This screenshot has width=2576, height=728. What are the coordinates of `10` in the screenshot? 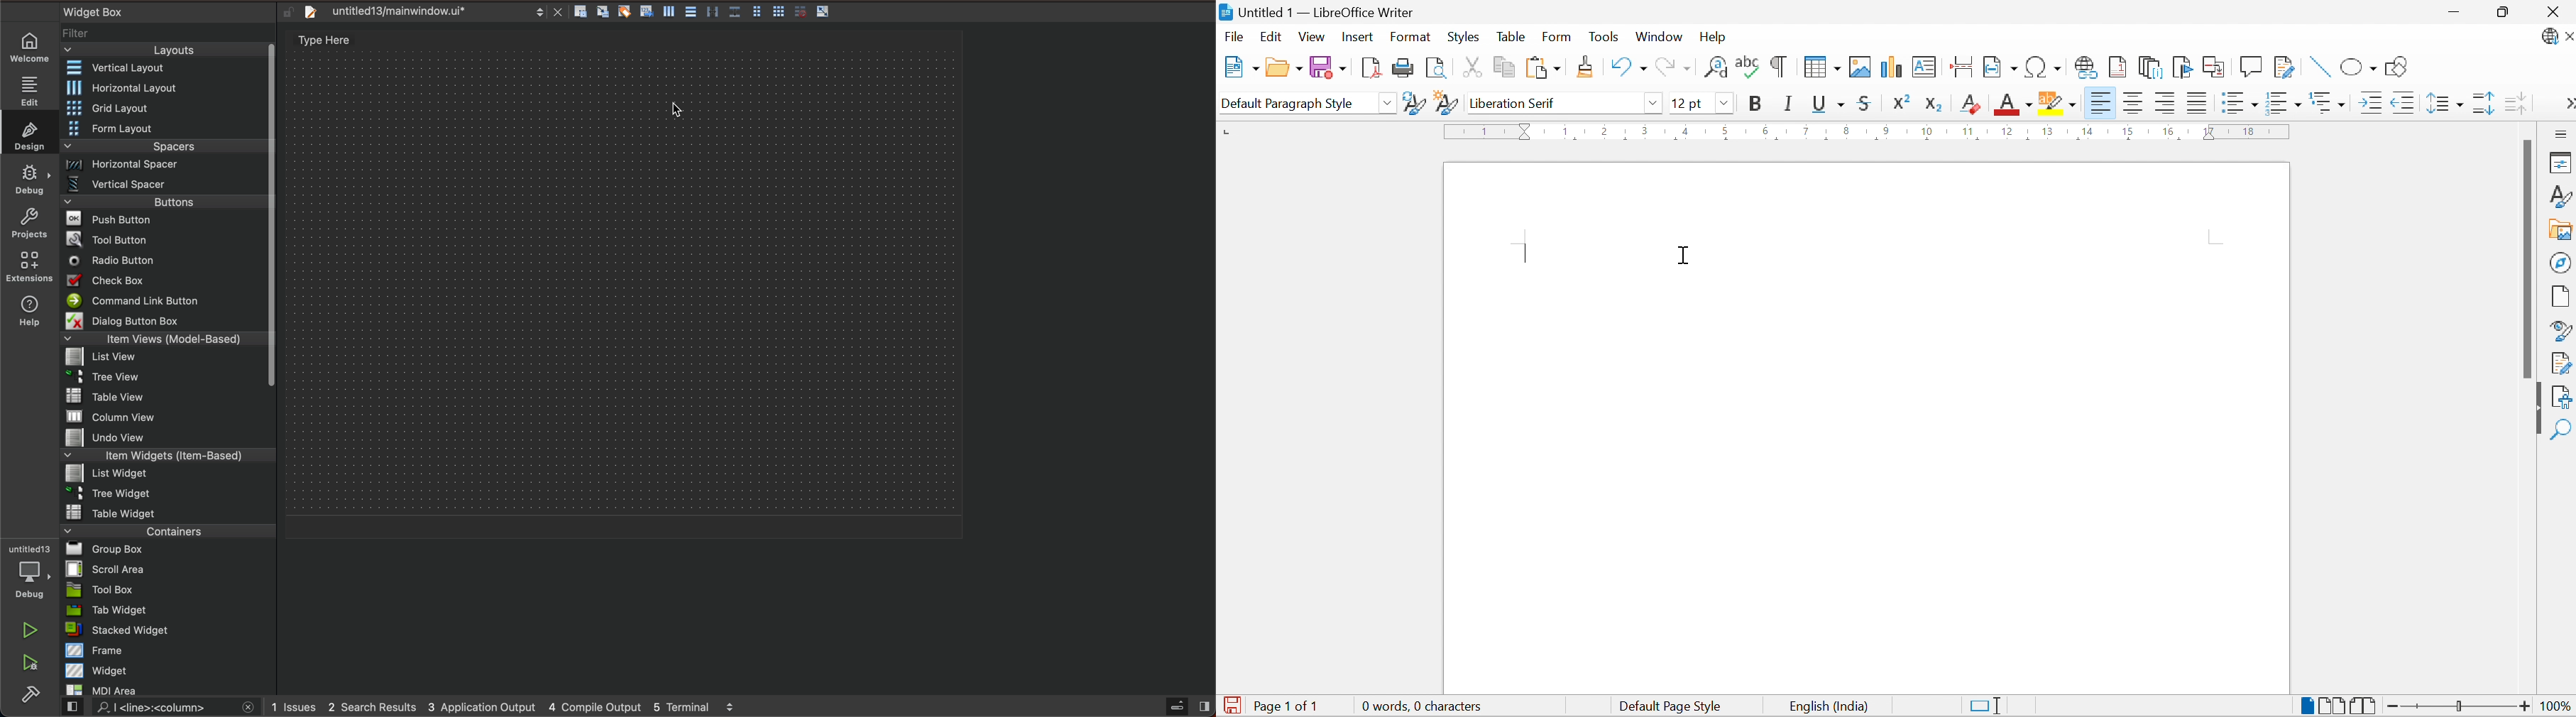 It's located at (1927, 131).